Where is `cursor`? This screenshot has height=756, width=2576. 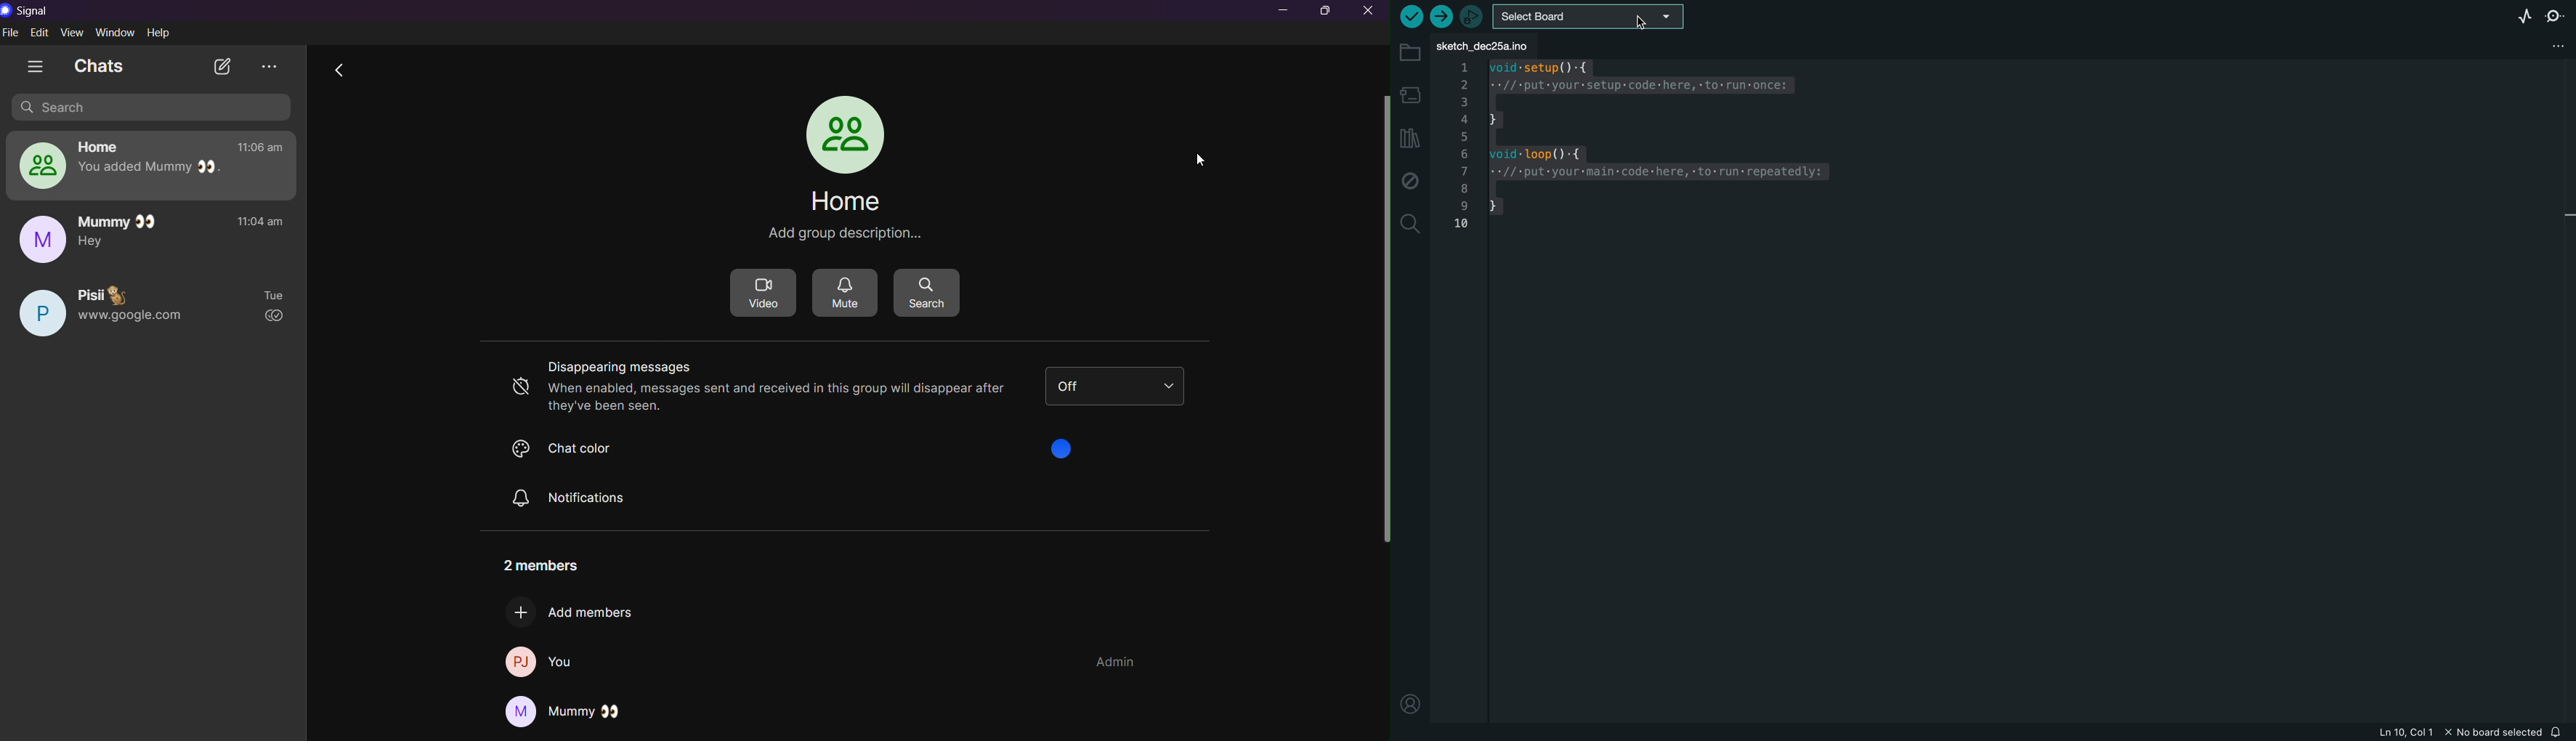 cursor is located at coordinates (1205, 157).